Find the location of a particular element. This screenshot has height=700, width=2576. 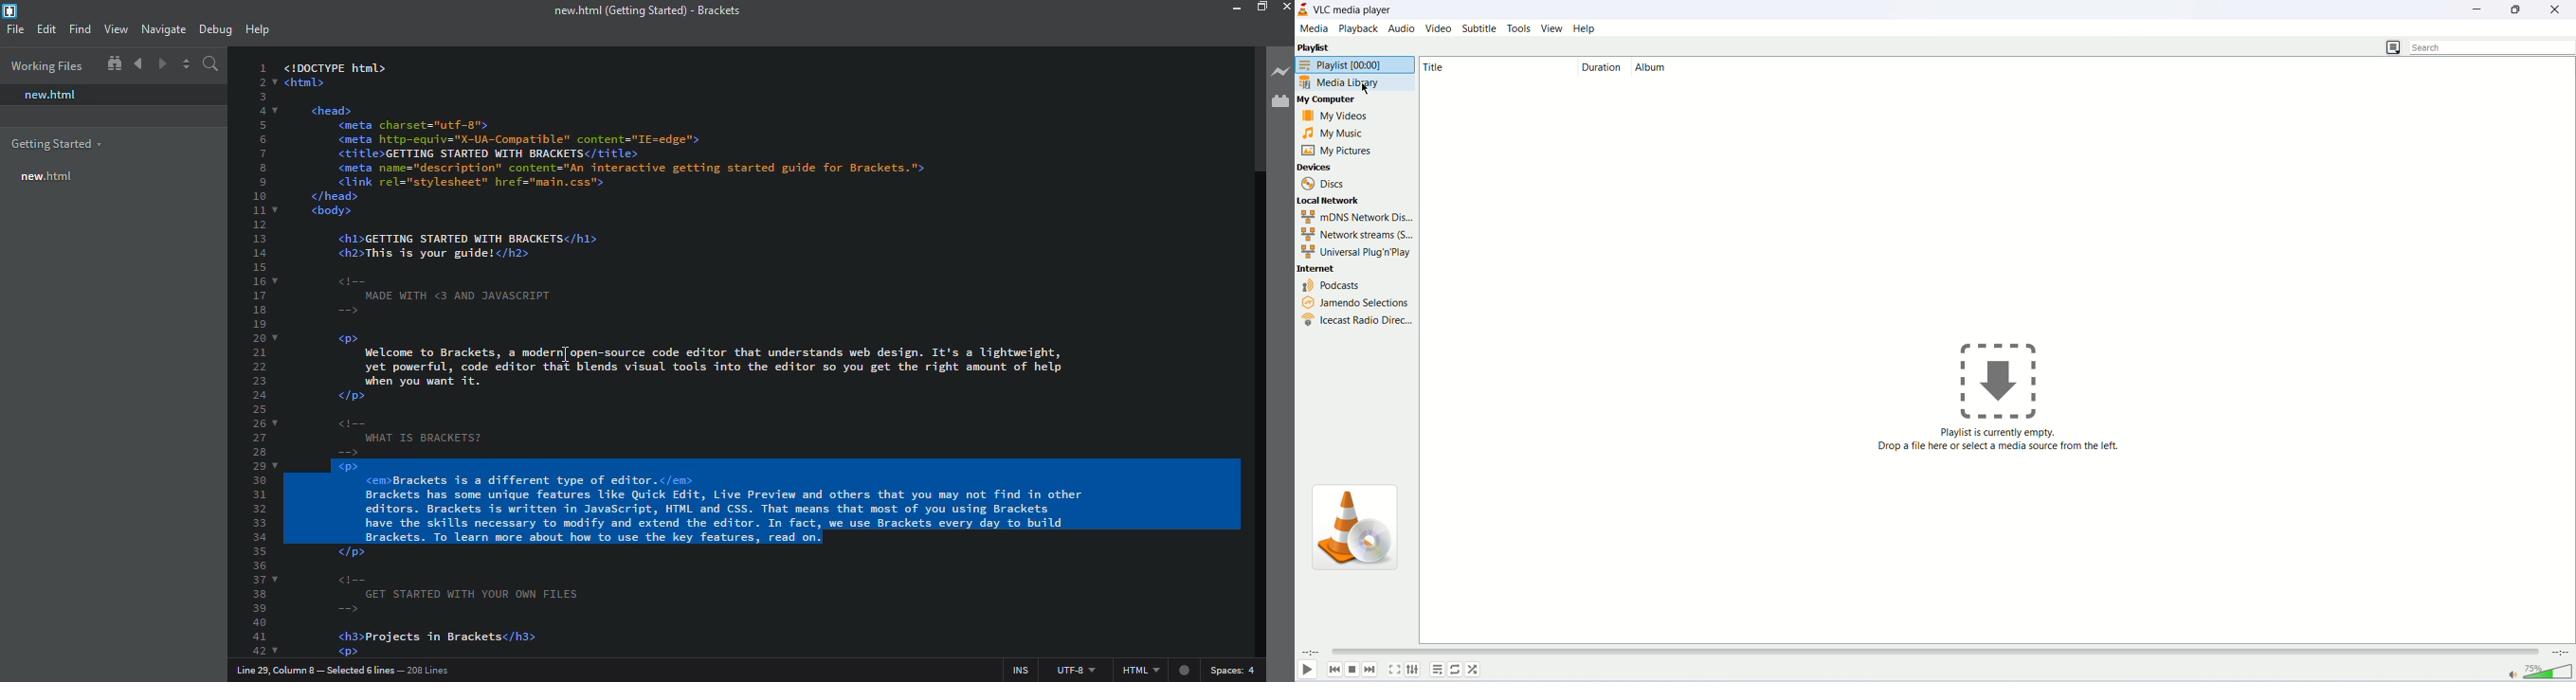

live preview is located at coordinates (1281, 71).